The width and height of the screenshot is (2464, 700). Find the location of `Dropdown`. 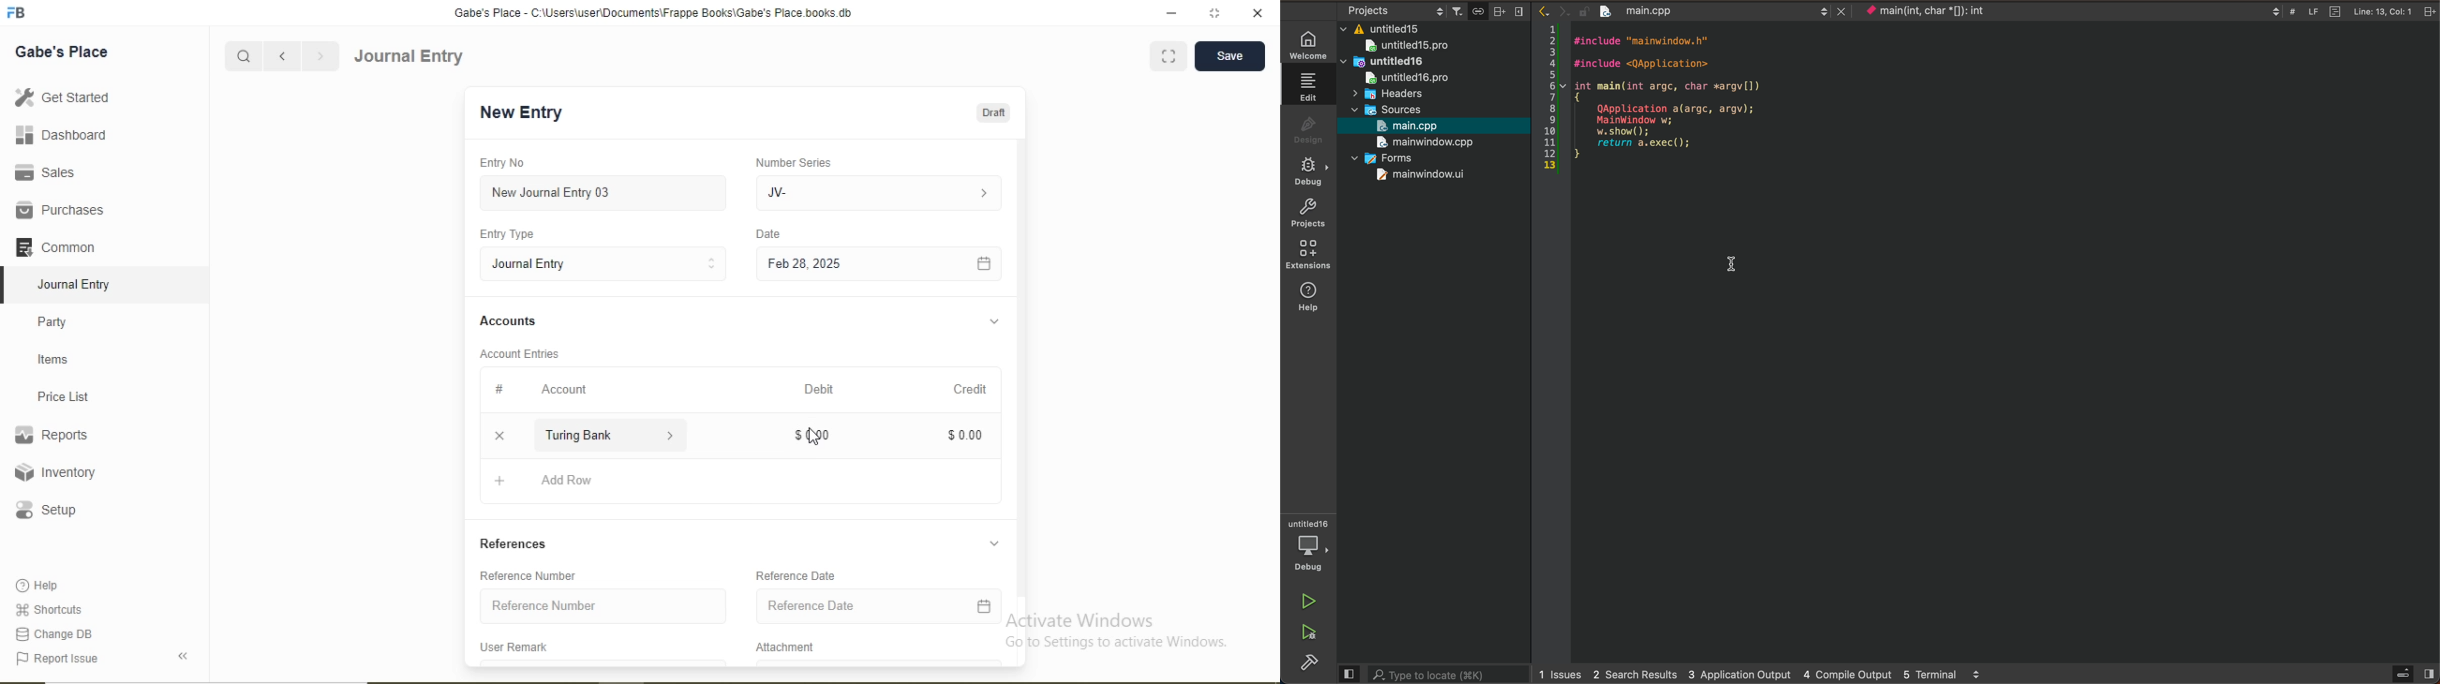

Dropdown is located at coordinates (993, 543).